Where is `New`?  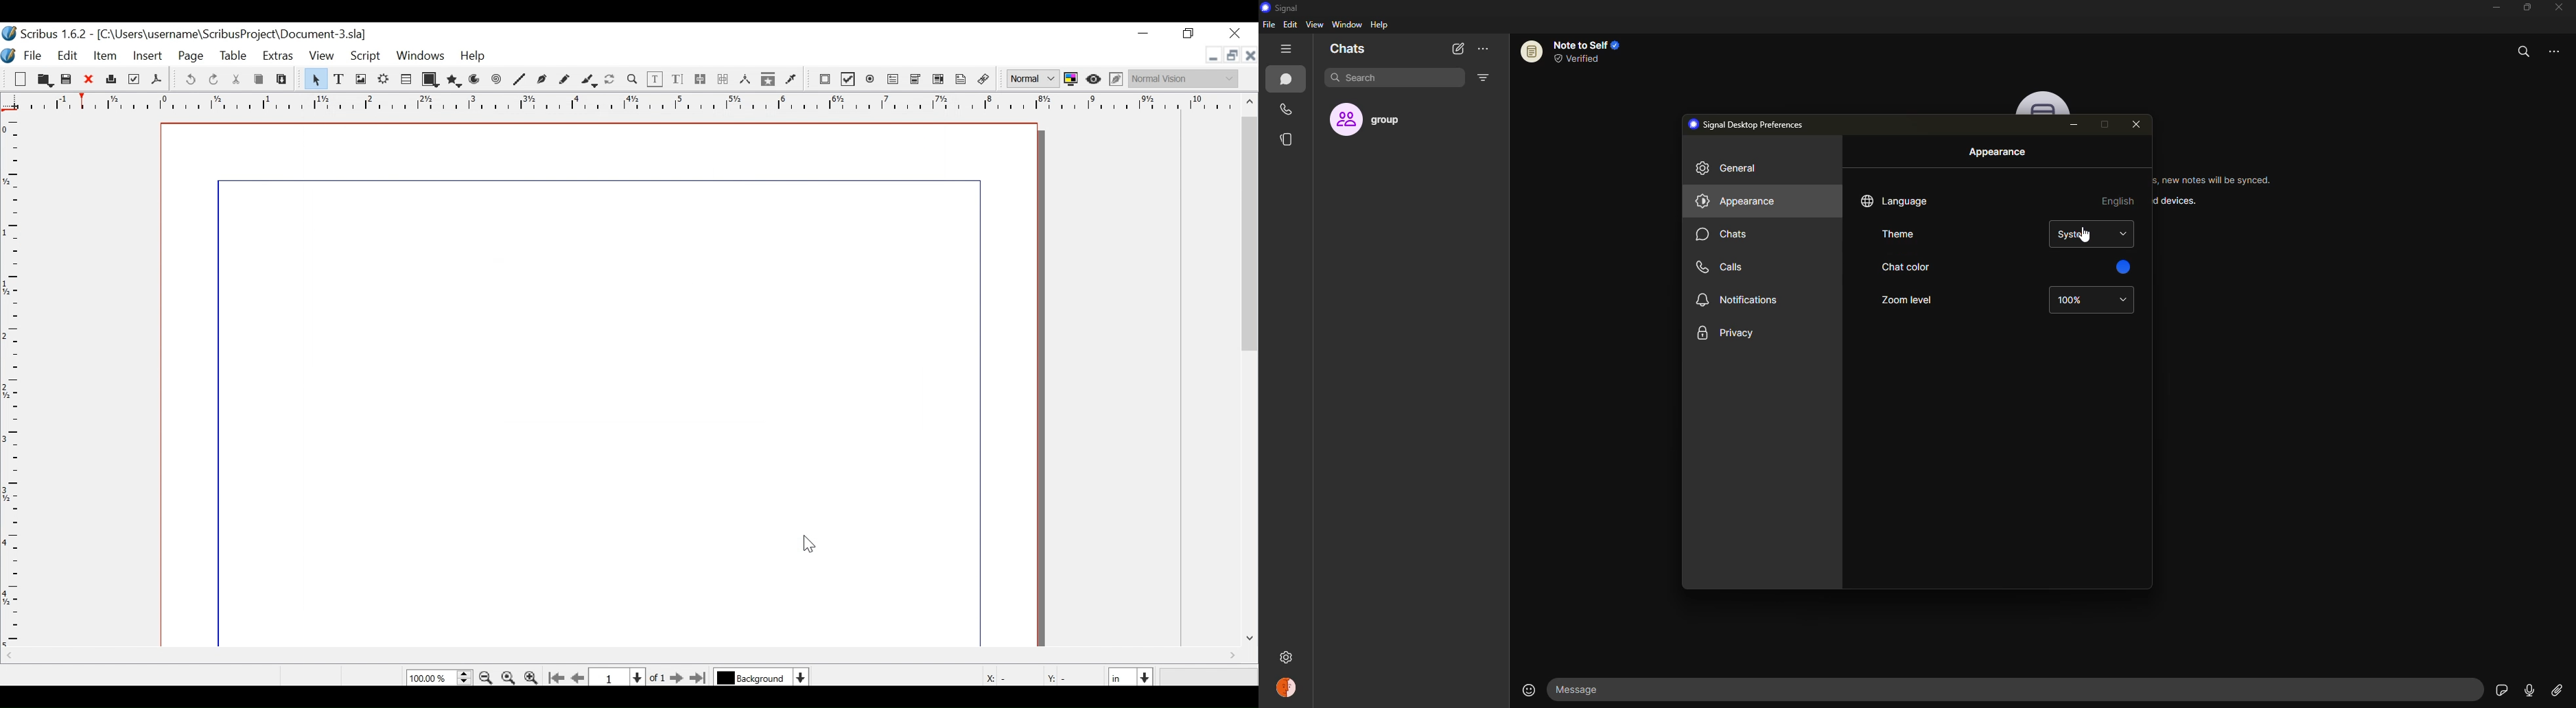 New is located at coordinates (23, 80).